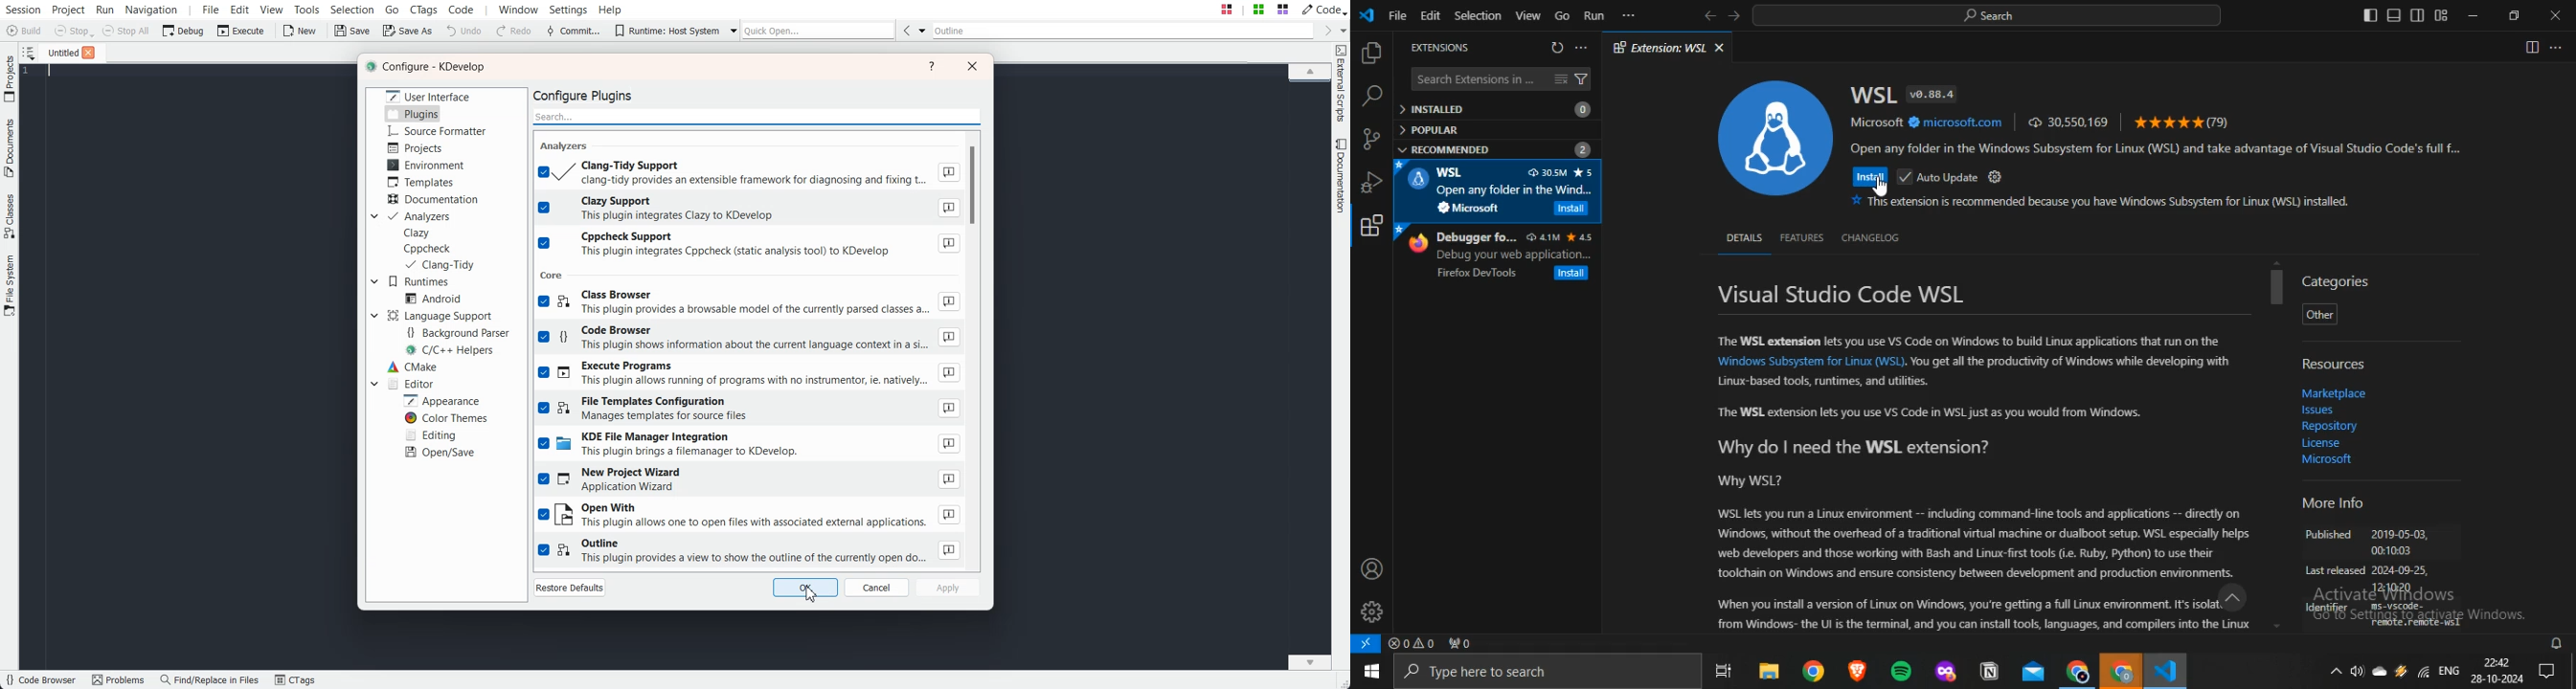  I want to click on Slide Shifter, so click(1342, 682).